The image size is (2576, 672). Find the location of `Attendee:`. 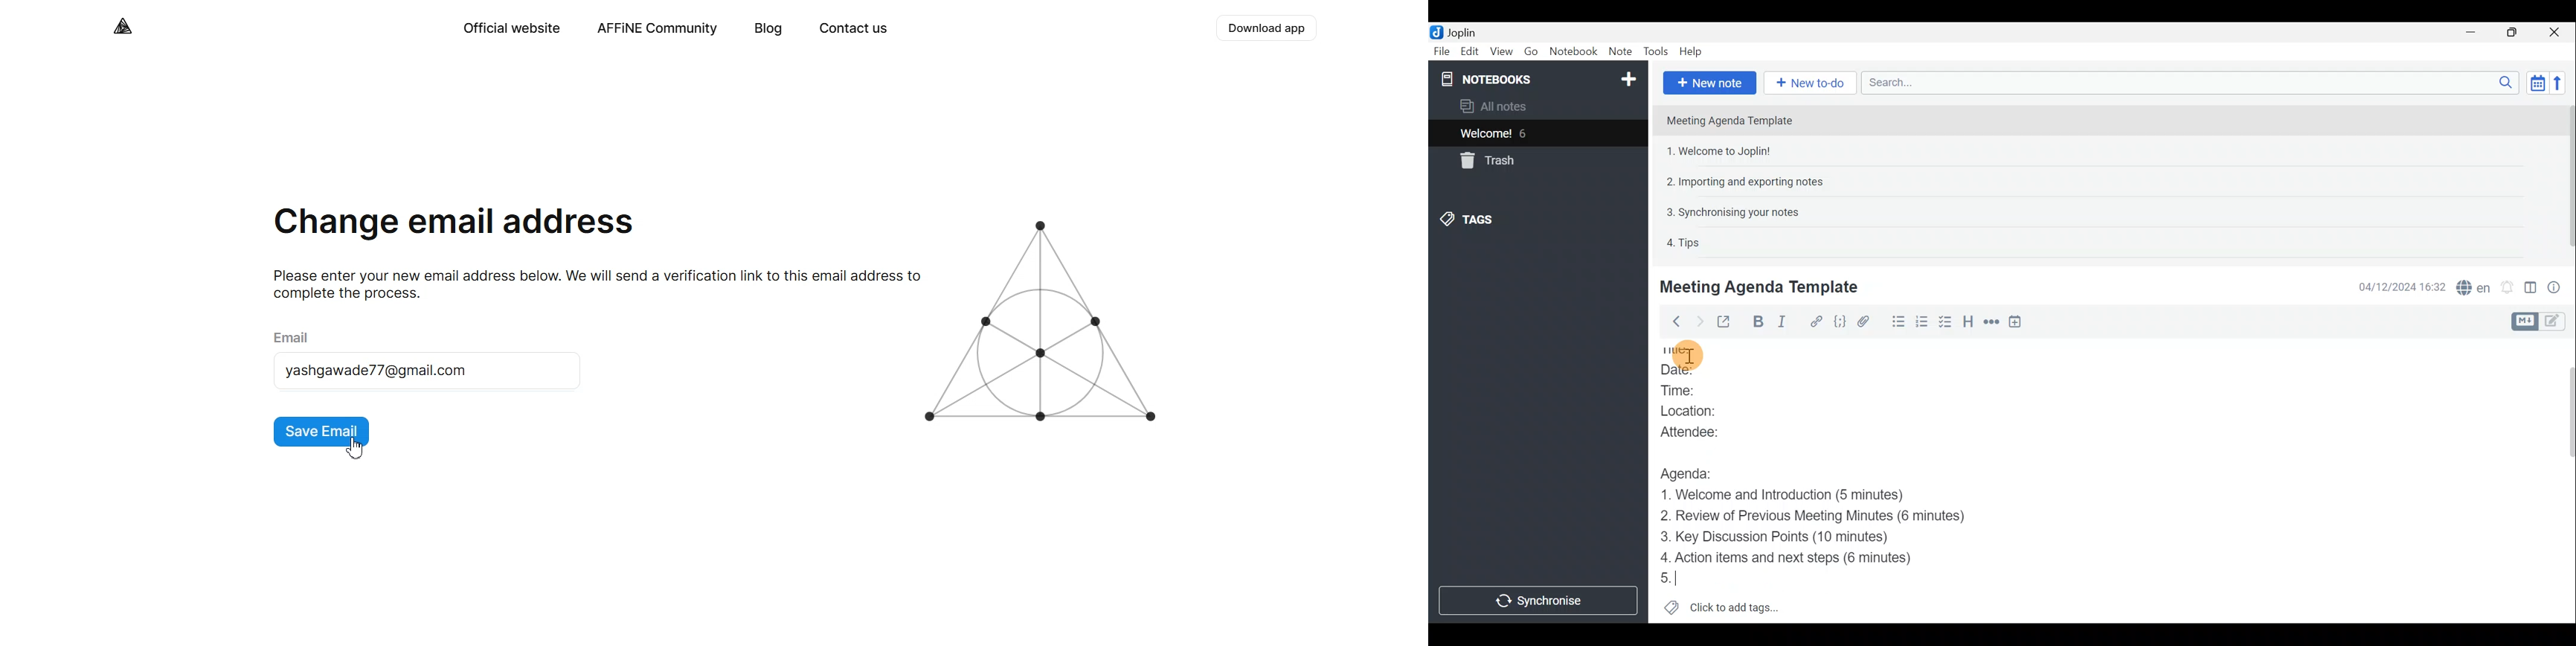

Attendee: is located at coordinates (1704, 431).